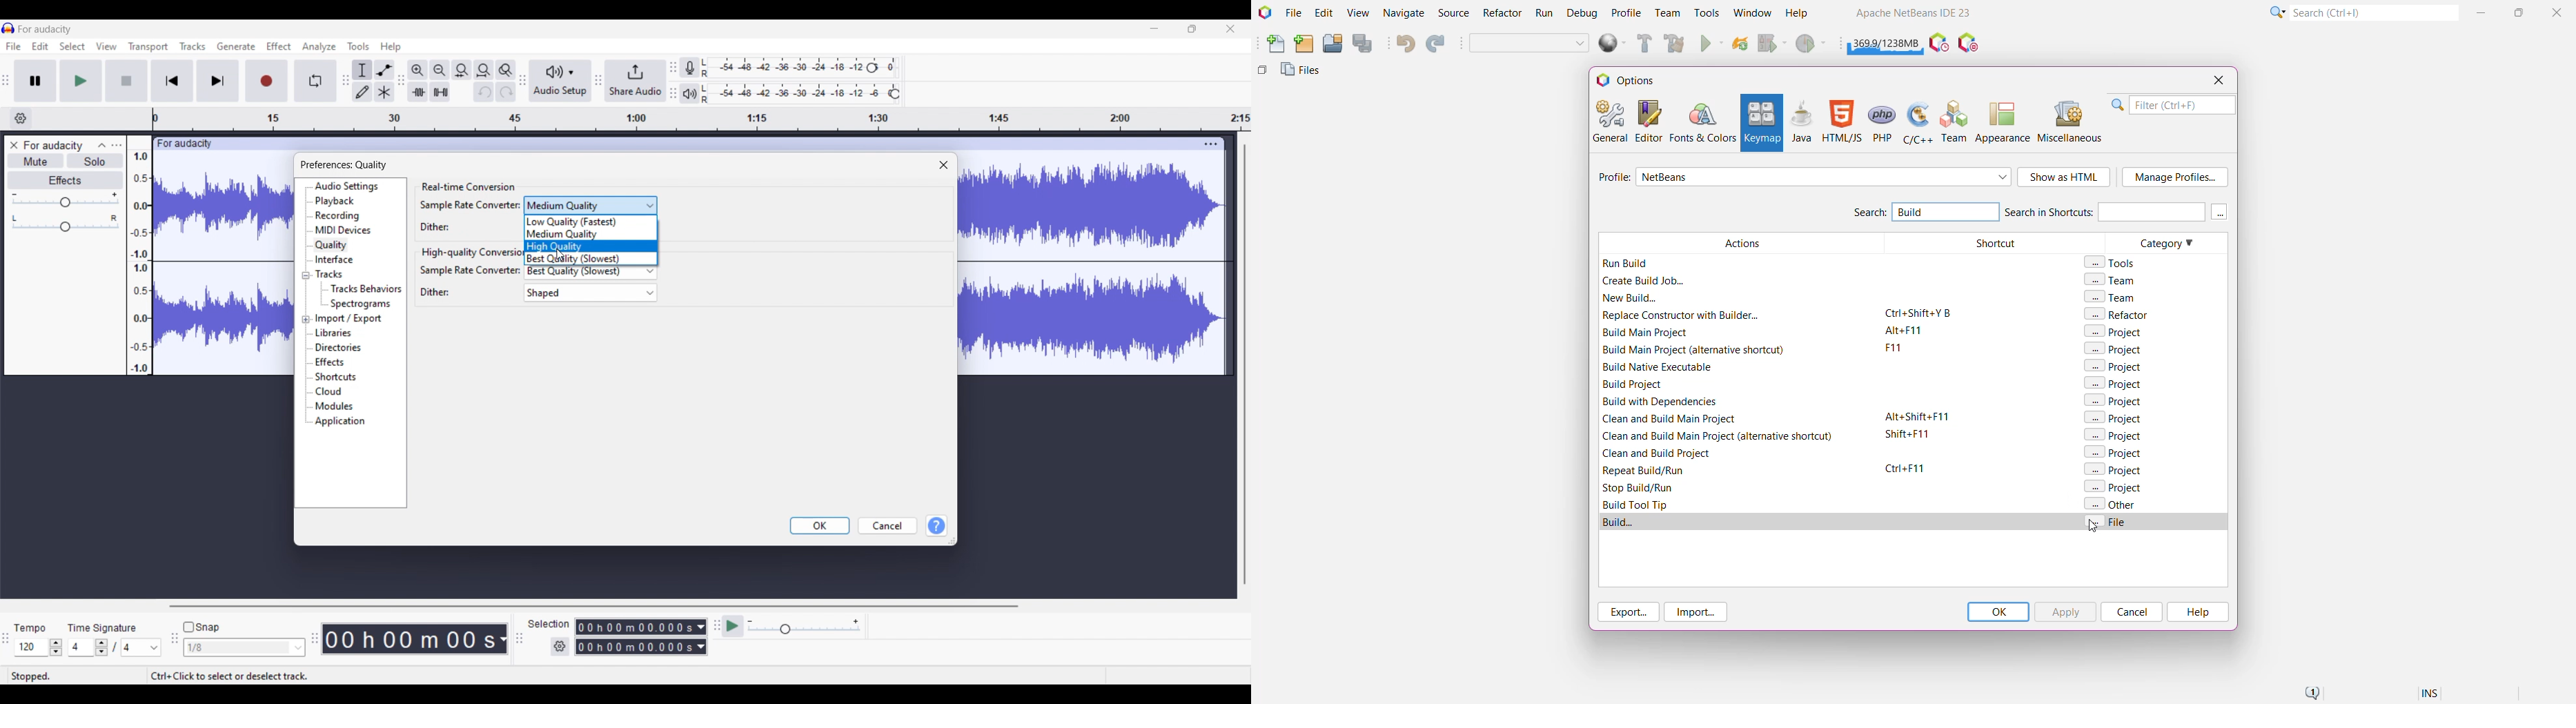  I want to click on Header to change Playback level, so click(895, 94).